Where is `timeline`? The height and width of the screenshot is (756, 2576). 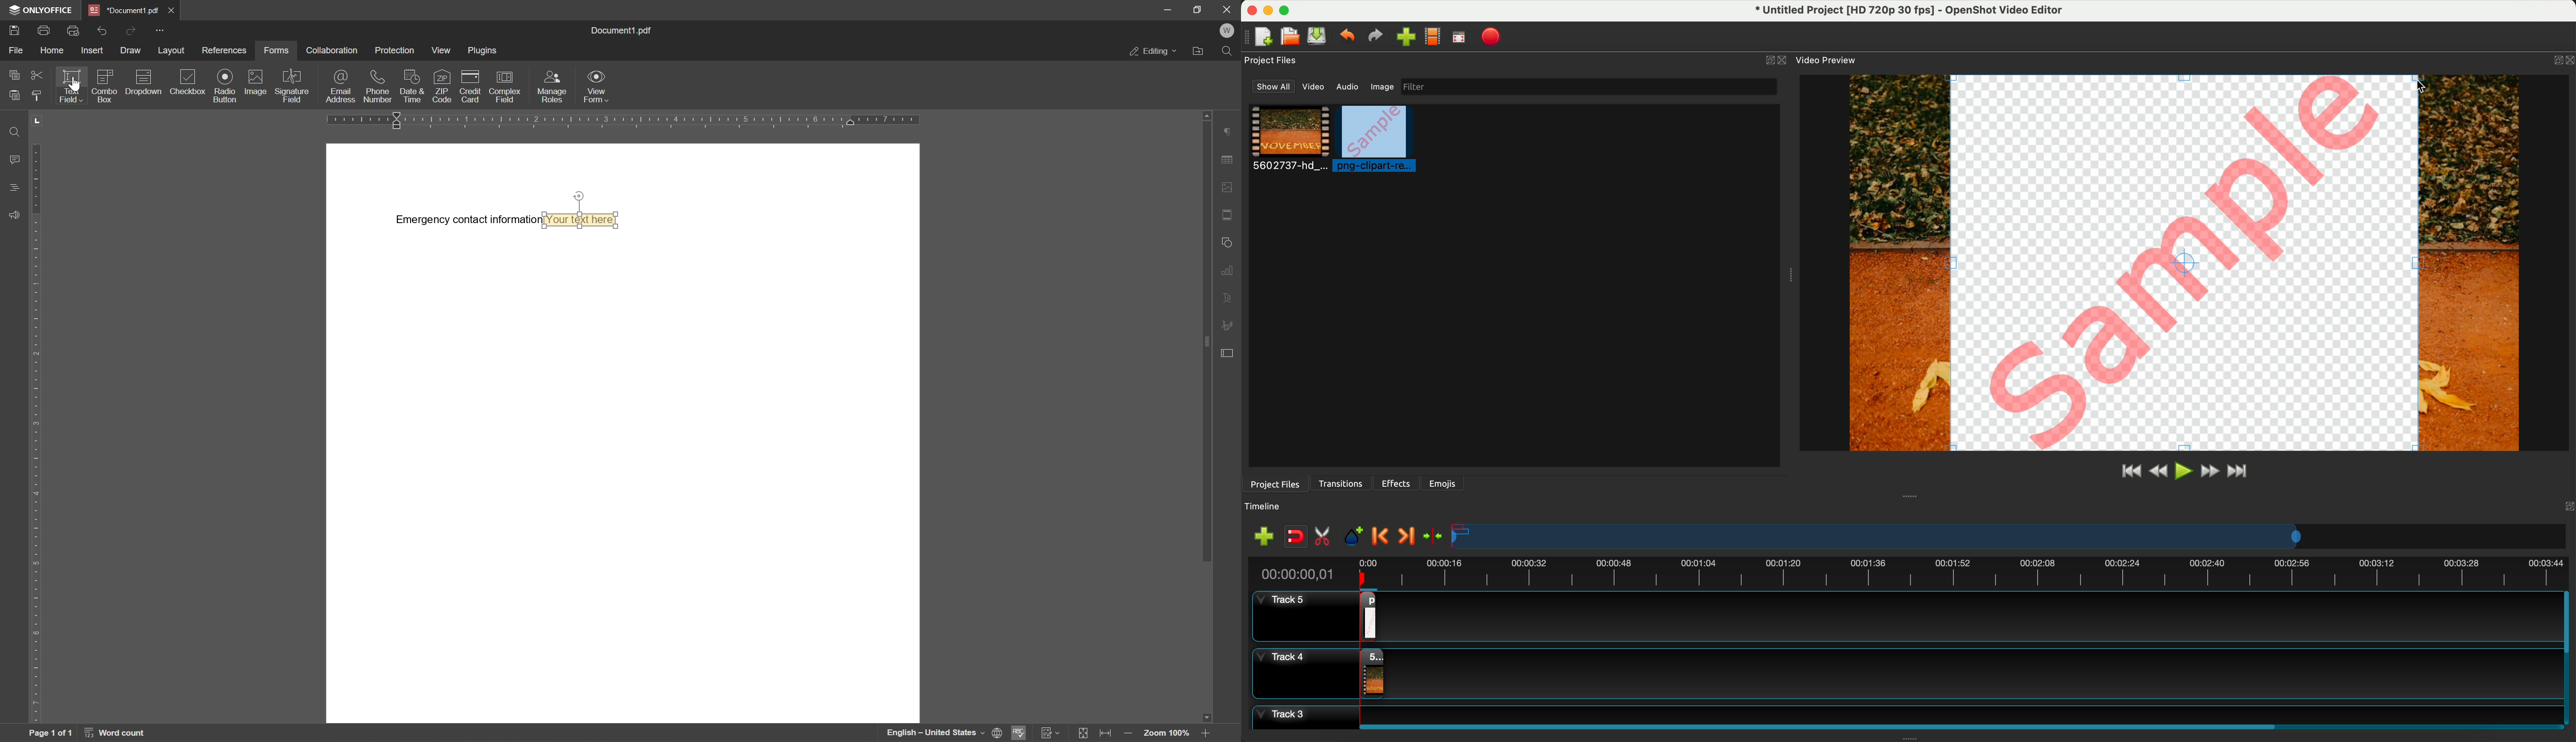
timeline is located at coordinates (1268, 507).